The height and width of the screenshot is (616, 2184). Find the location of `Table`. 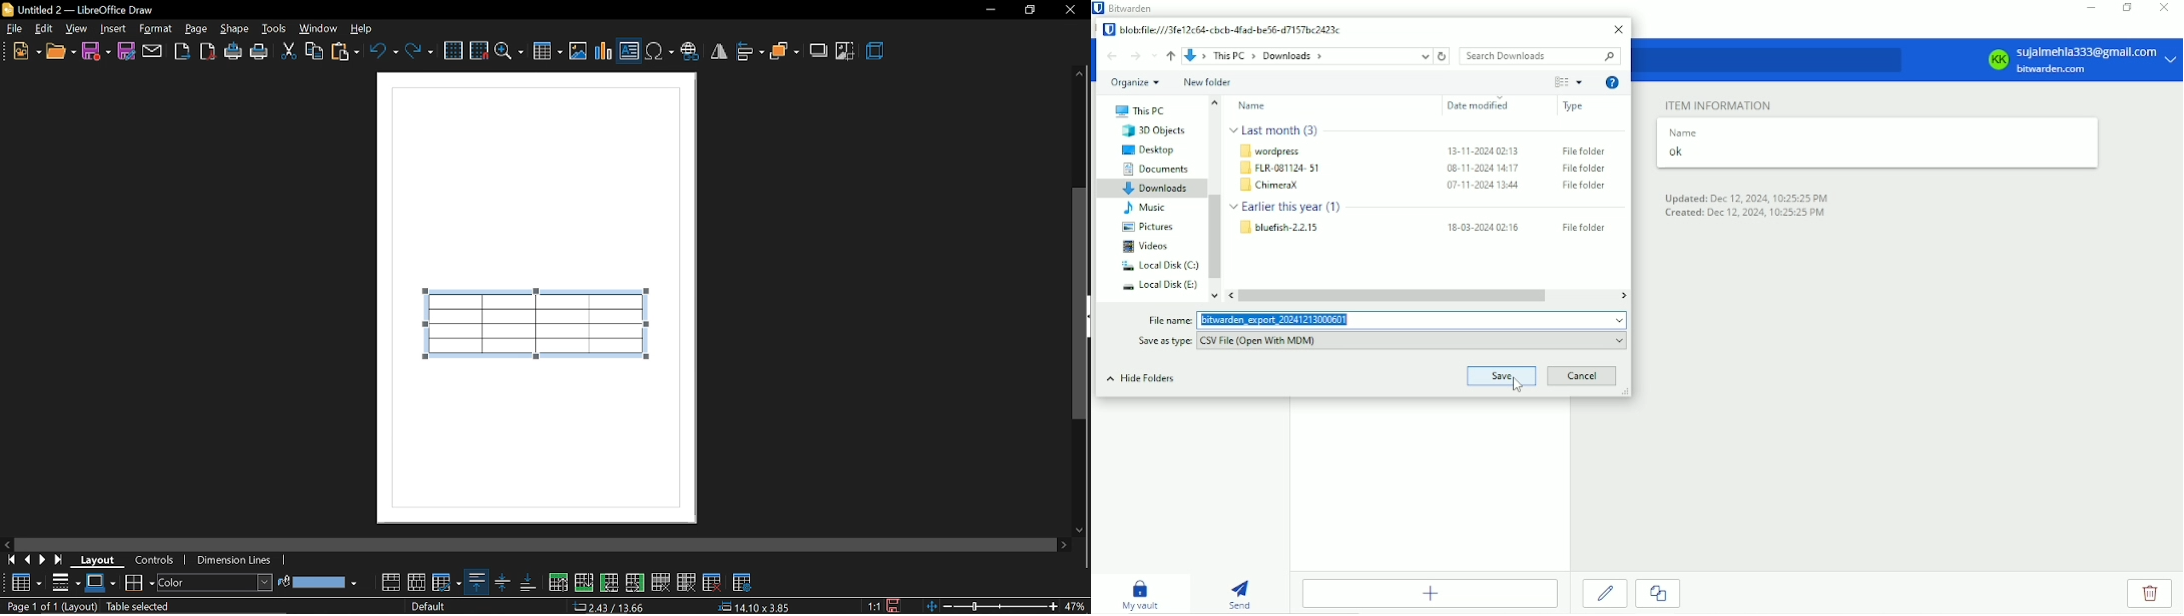

Table is located at coordinates (25, 582).